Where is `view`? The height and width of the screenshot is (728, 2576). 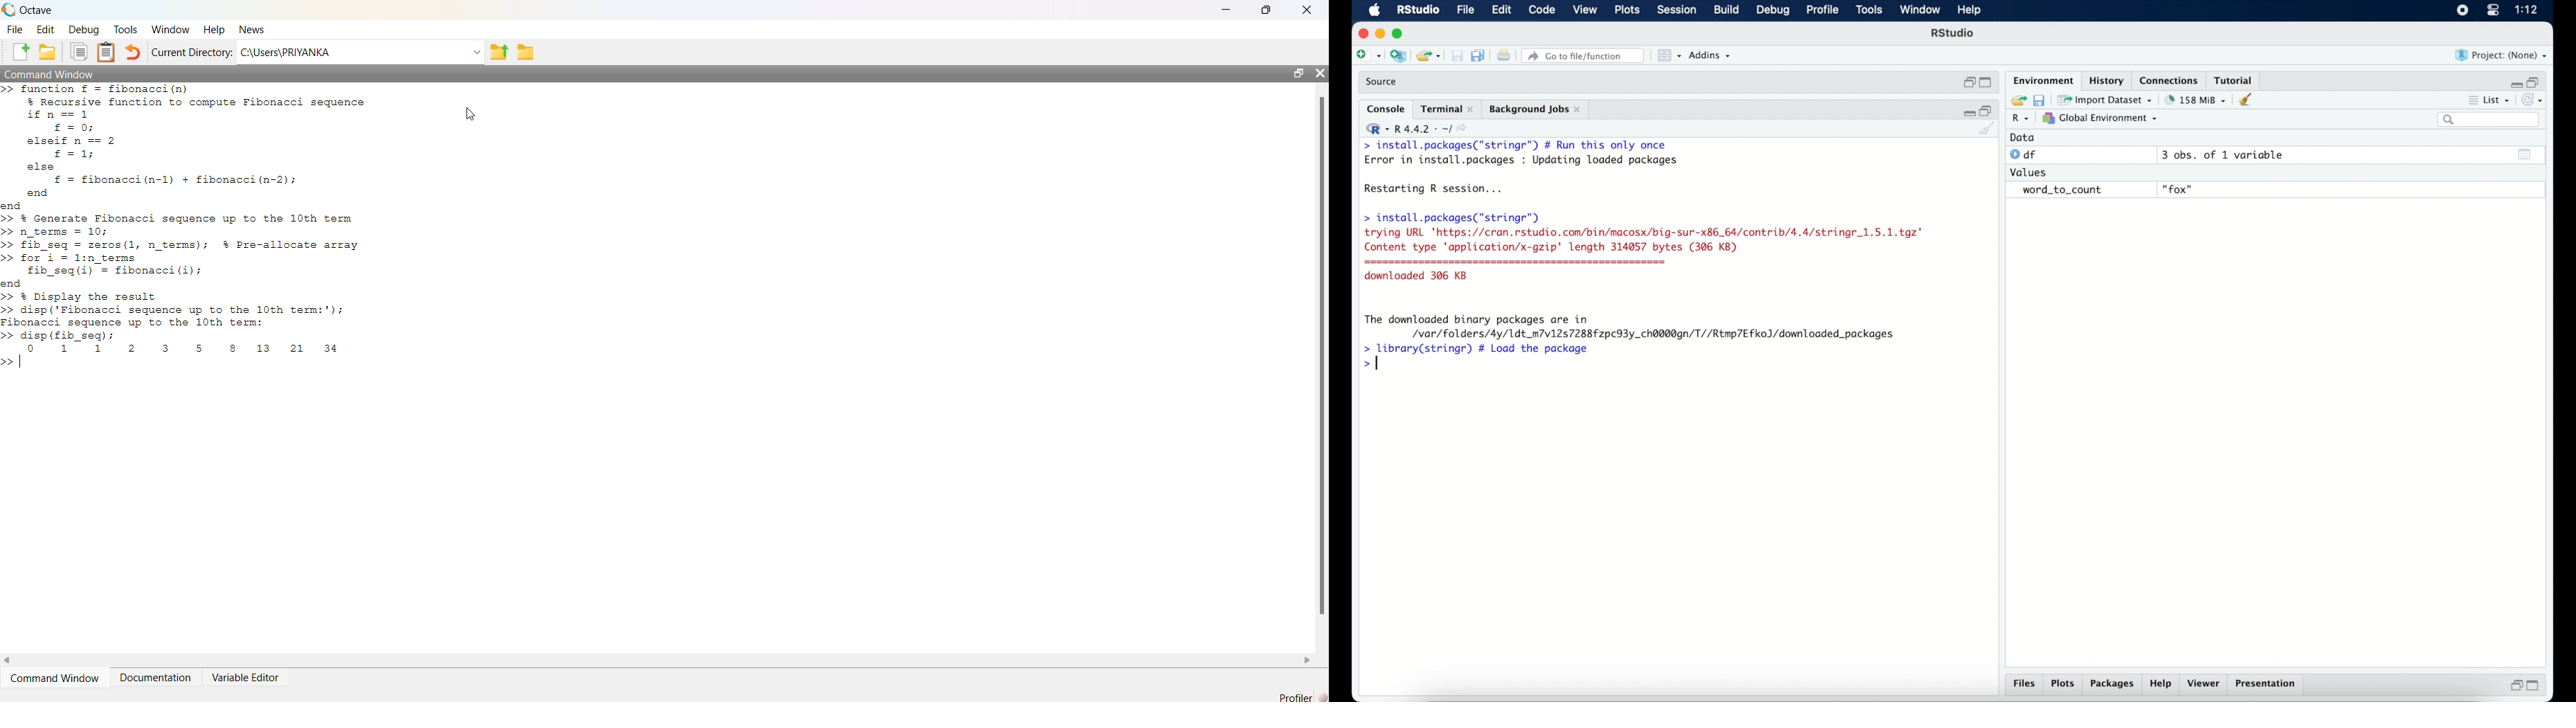 view is located at coordinates (1585, 10).